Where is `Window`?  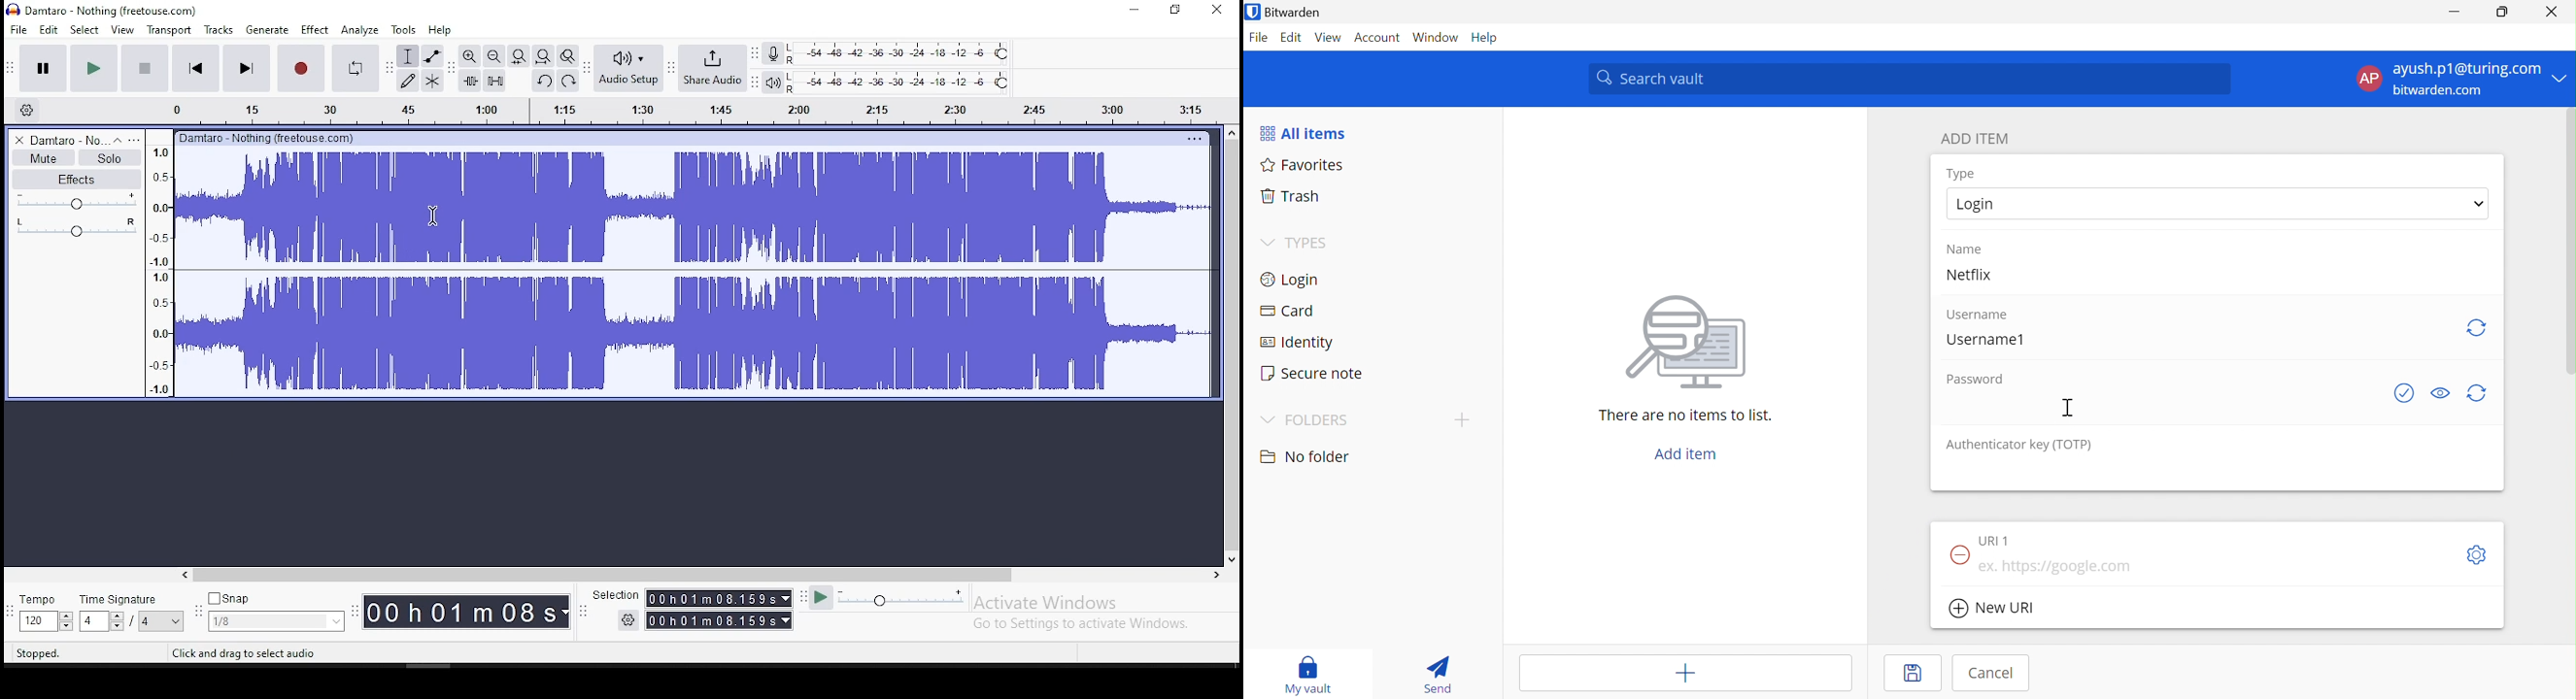 Window is located at coordinates (1436, 38).